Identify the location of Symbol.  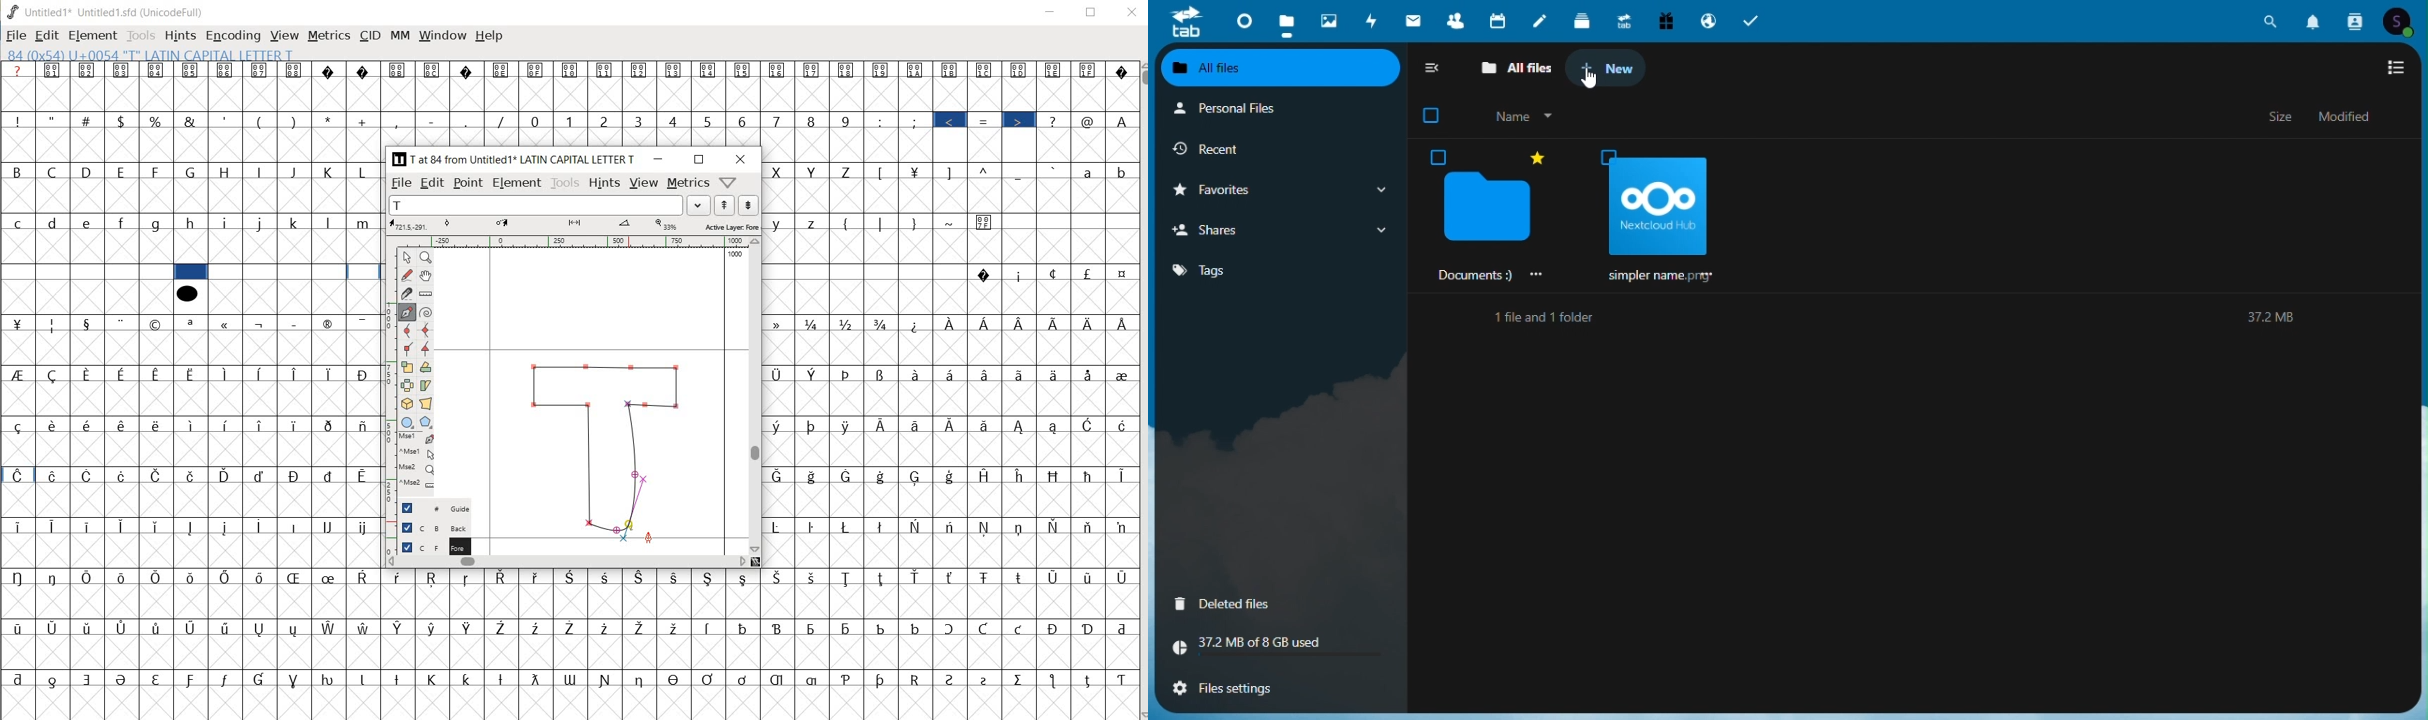
(847, 678).